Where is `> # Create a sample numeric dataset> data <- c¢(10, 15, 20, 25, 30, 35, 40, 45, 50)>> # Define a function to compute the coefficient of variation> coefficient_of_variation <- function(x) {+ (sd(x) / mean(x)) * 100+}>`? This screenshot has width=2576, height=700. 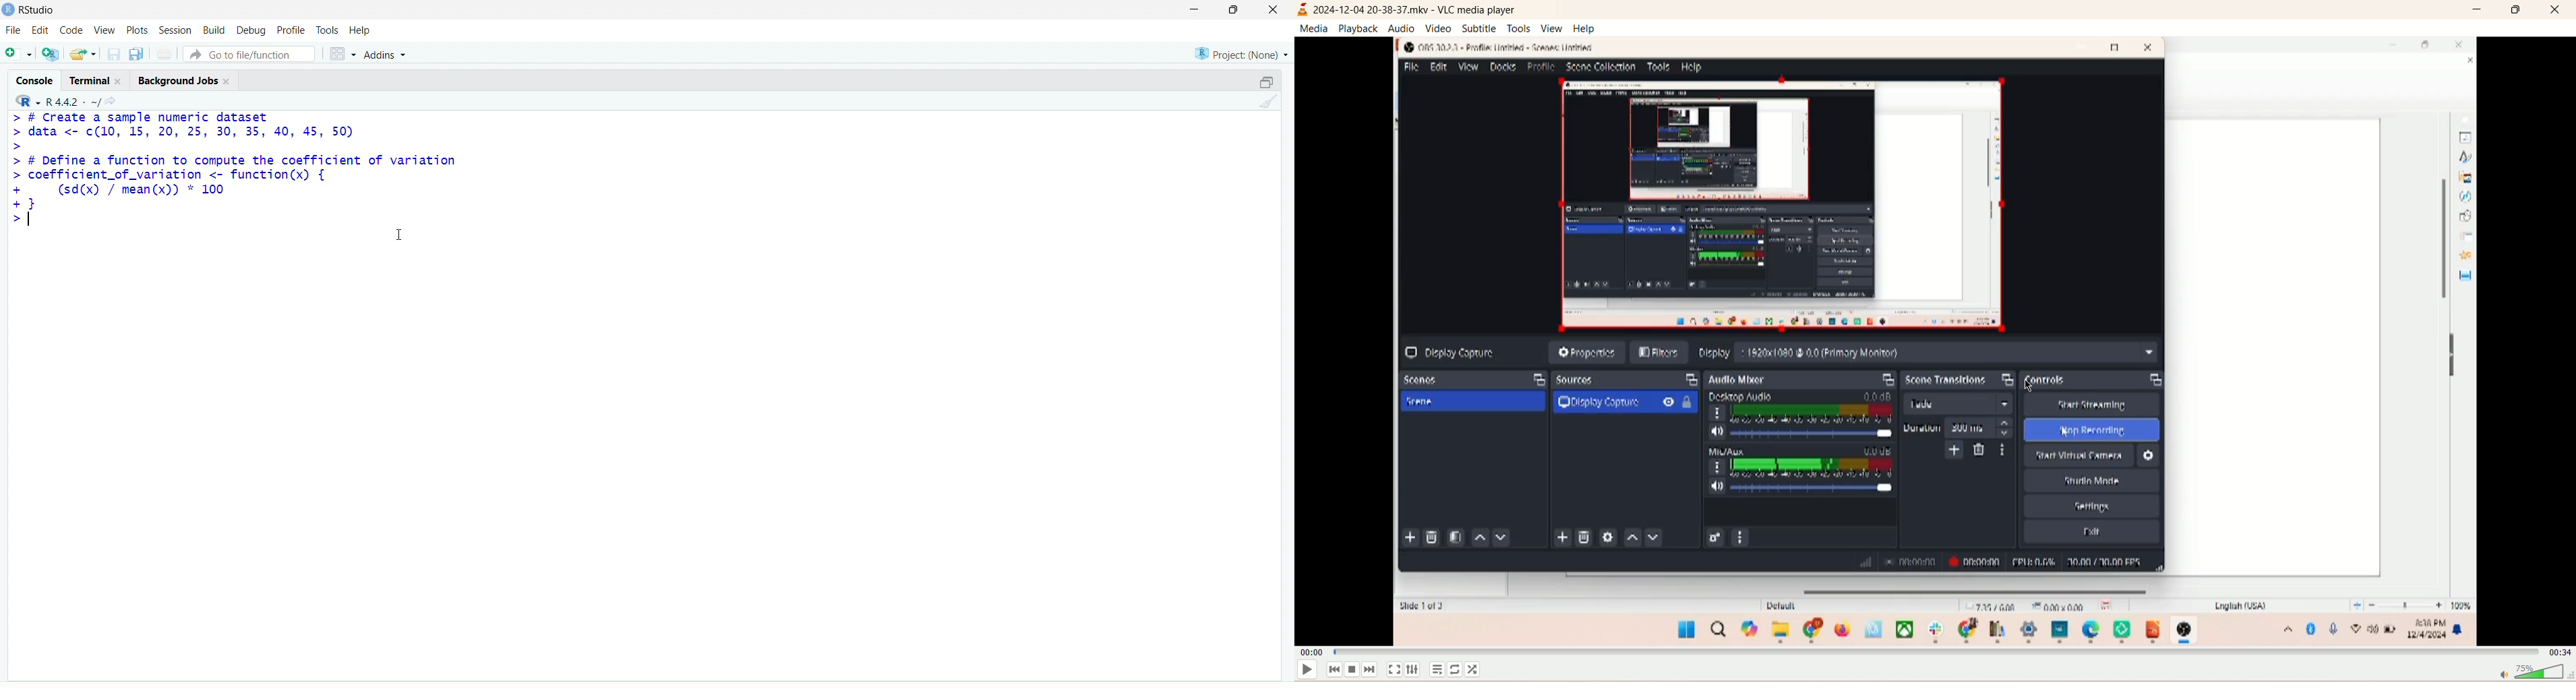
> # Create a sample numeric dataset> data <- c¢(10, 15, 20, 25, 30, 35, 40, 45, 50)>> # Define a function to compute the coefficient of variation> coefficient_of_variation <- function(x) {+ (sd(x) / mean(x)) * 100+}> is located at coordinates (237, 170).